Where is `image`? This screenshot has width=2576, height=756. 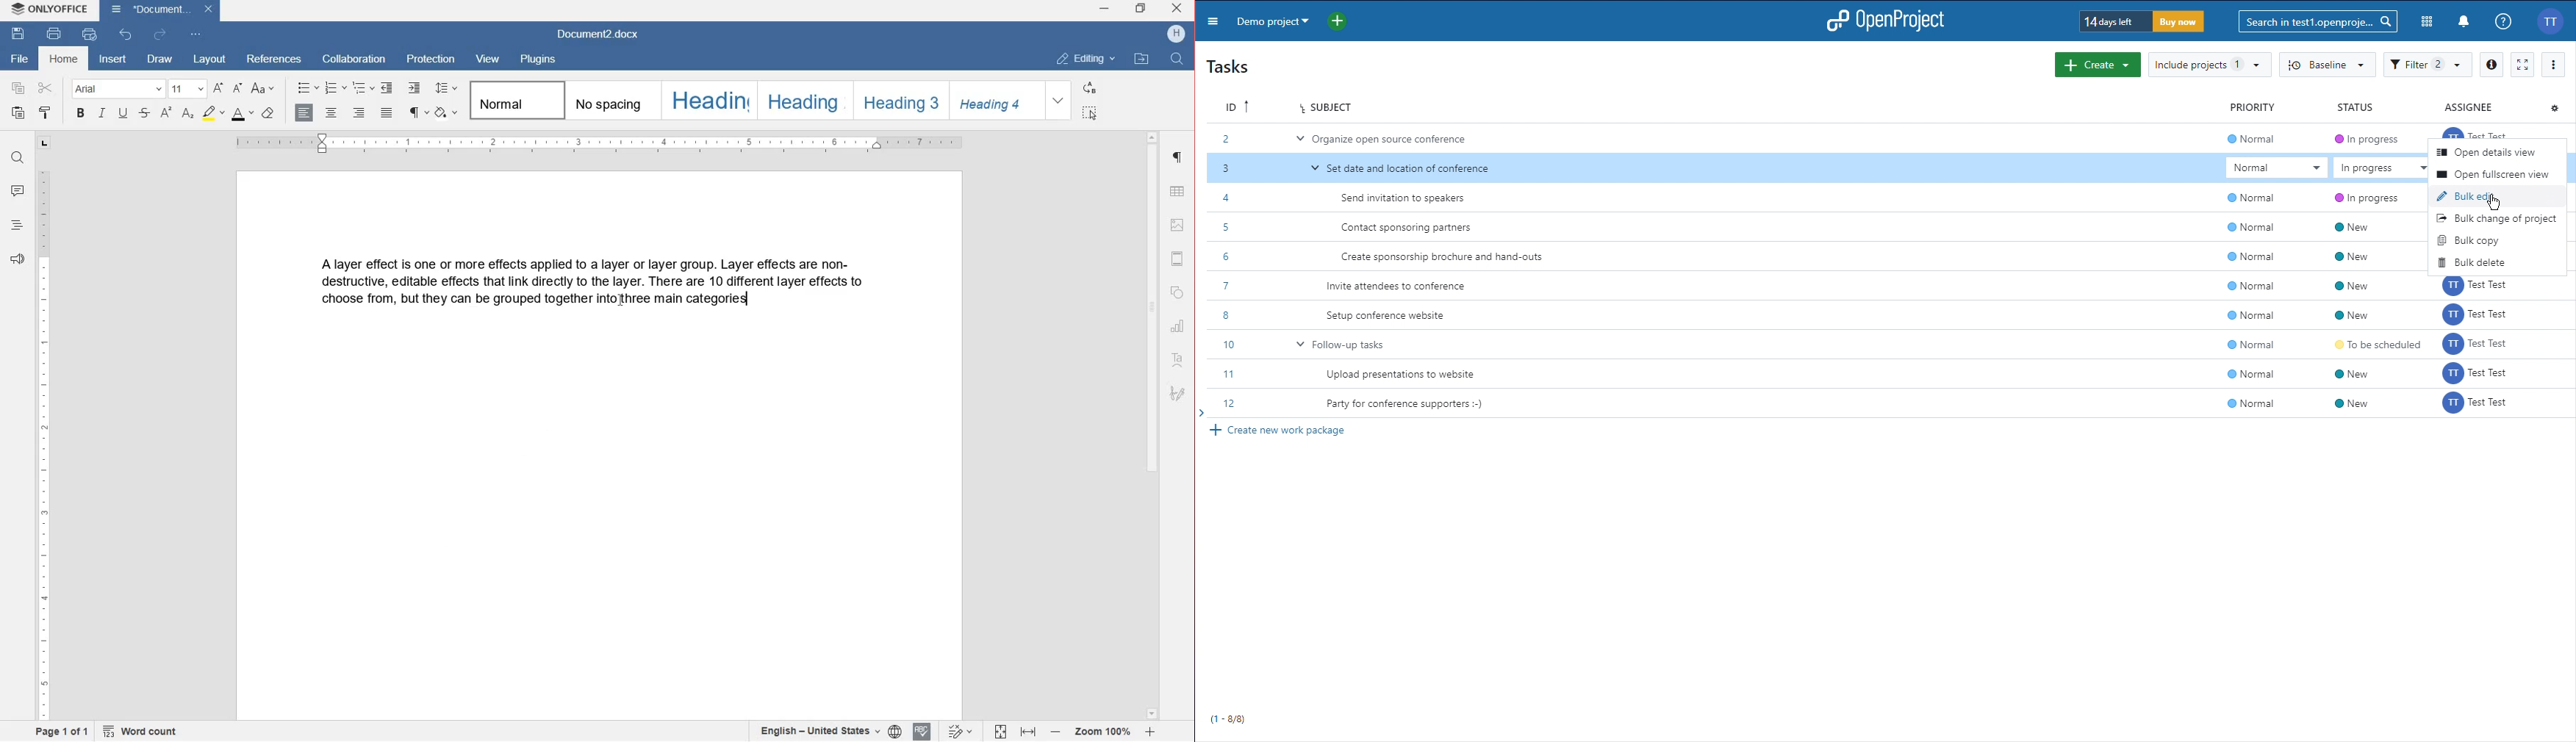
image is located at coordinates (1178, 226).